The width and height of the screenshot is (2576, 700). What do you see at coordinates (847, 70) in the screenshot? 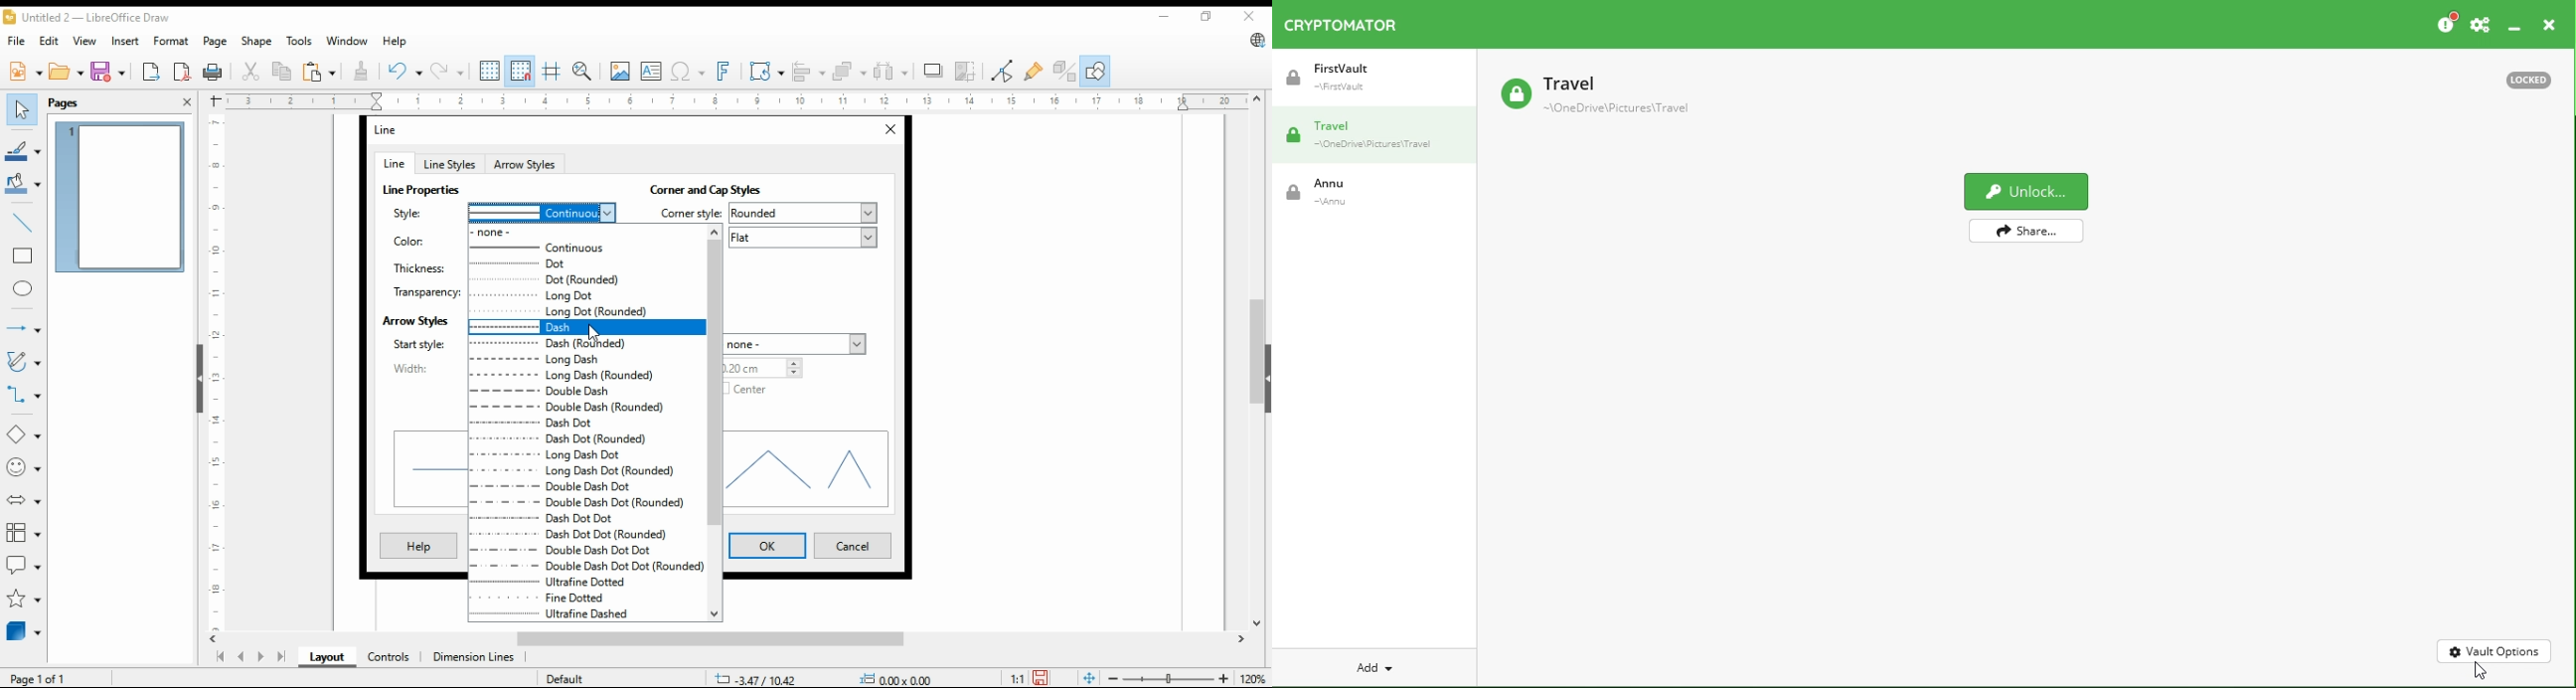
I see `arrange` at bounding box center [847, 70].